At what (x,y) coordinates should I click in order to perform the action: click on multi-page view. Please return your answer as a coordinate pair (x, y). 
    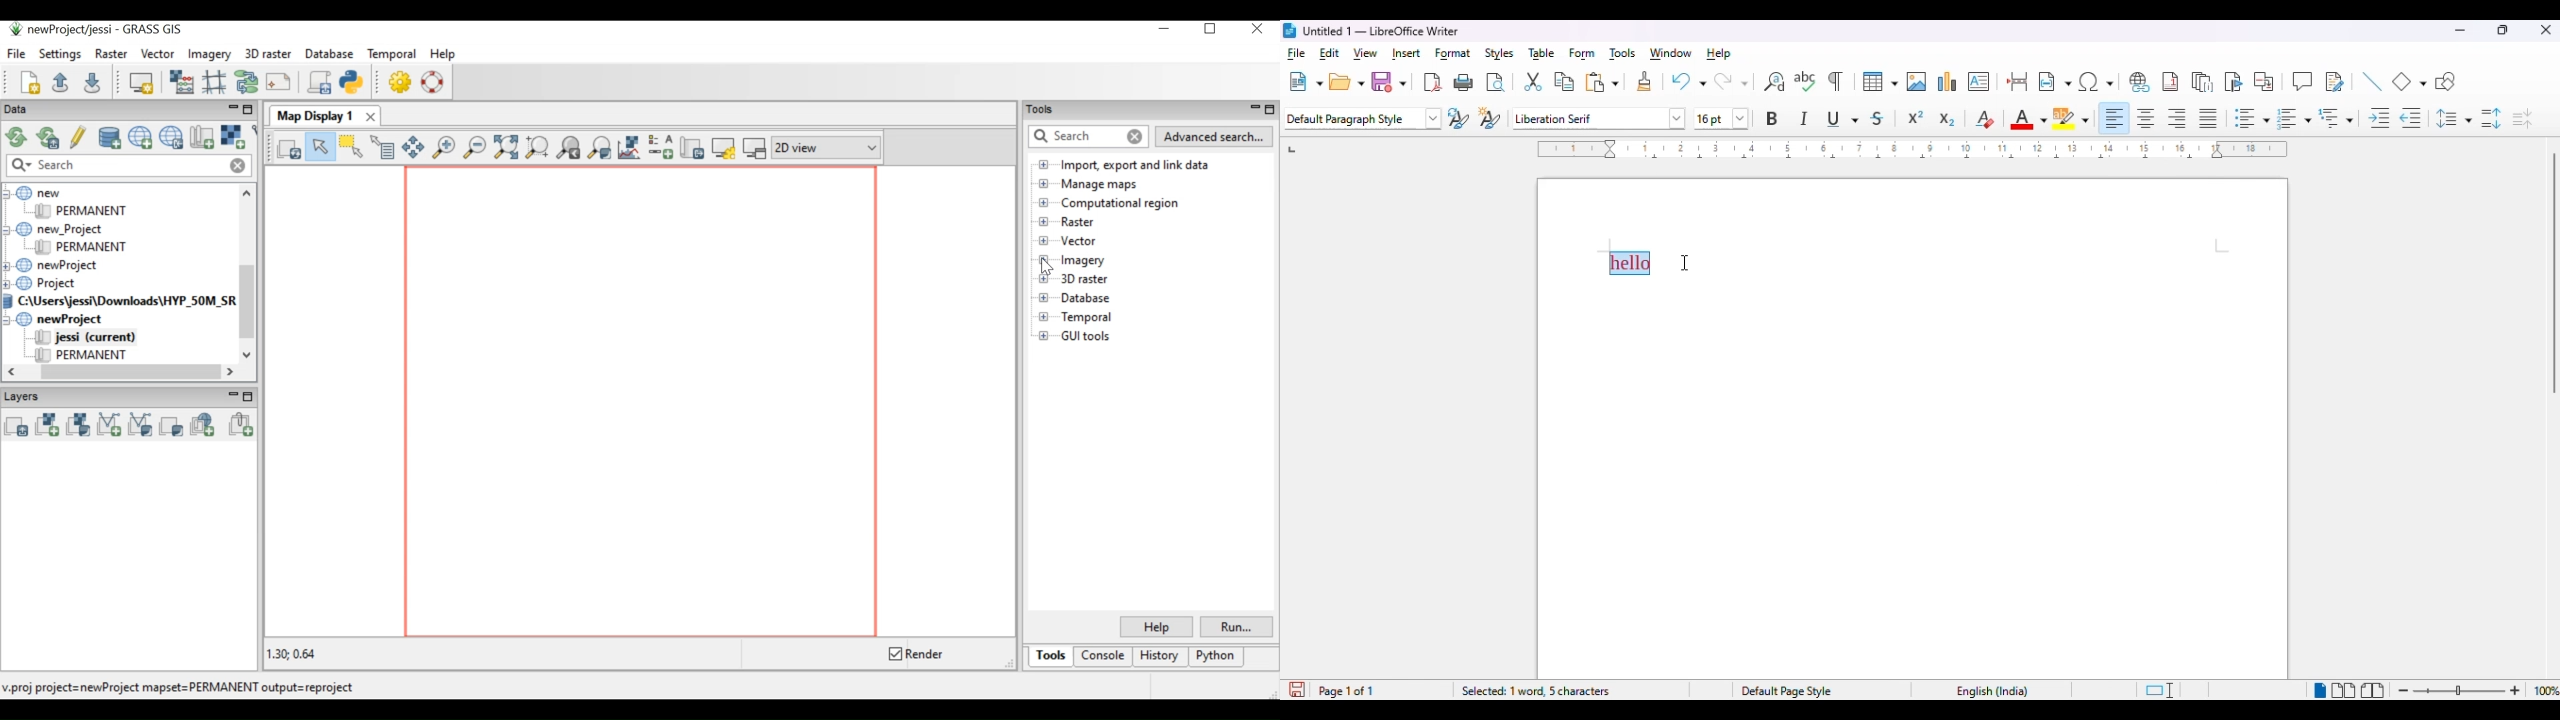
    Looking at the image, I should click on (2344, 690).